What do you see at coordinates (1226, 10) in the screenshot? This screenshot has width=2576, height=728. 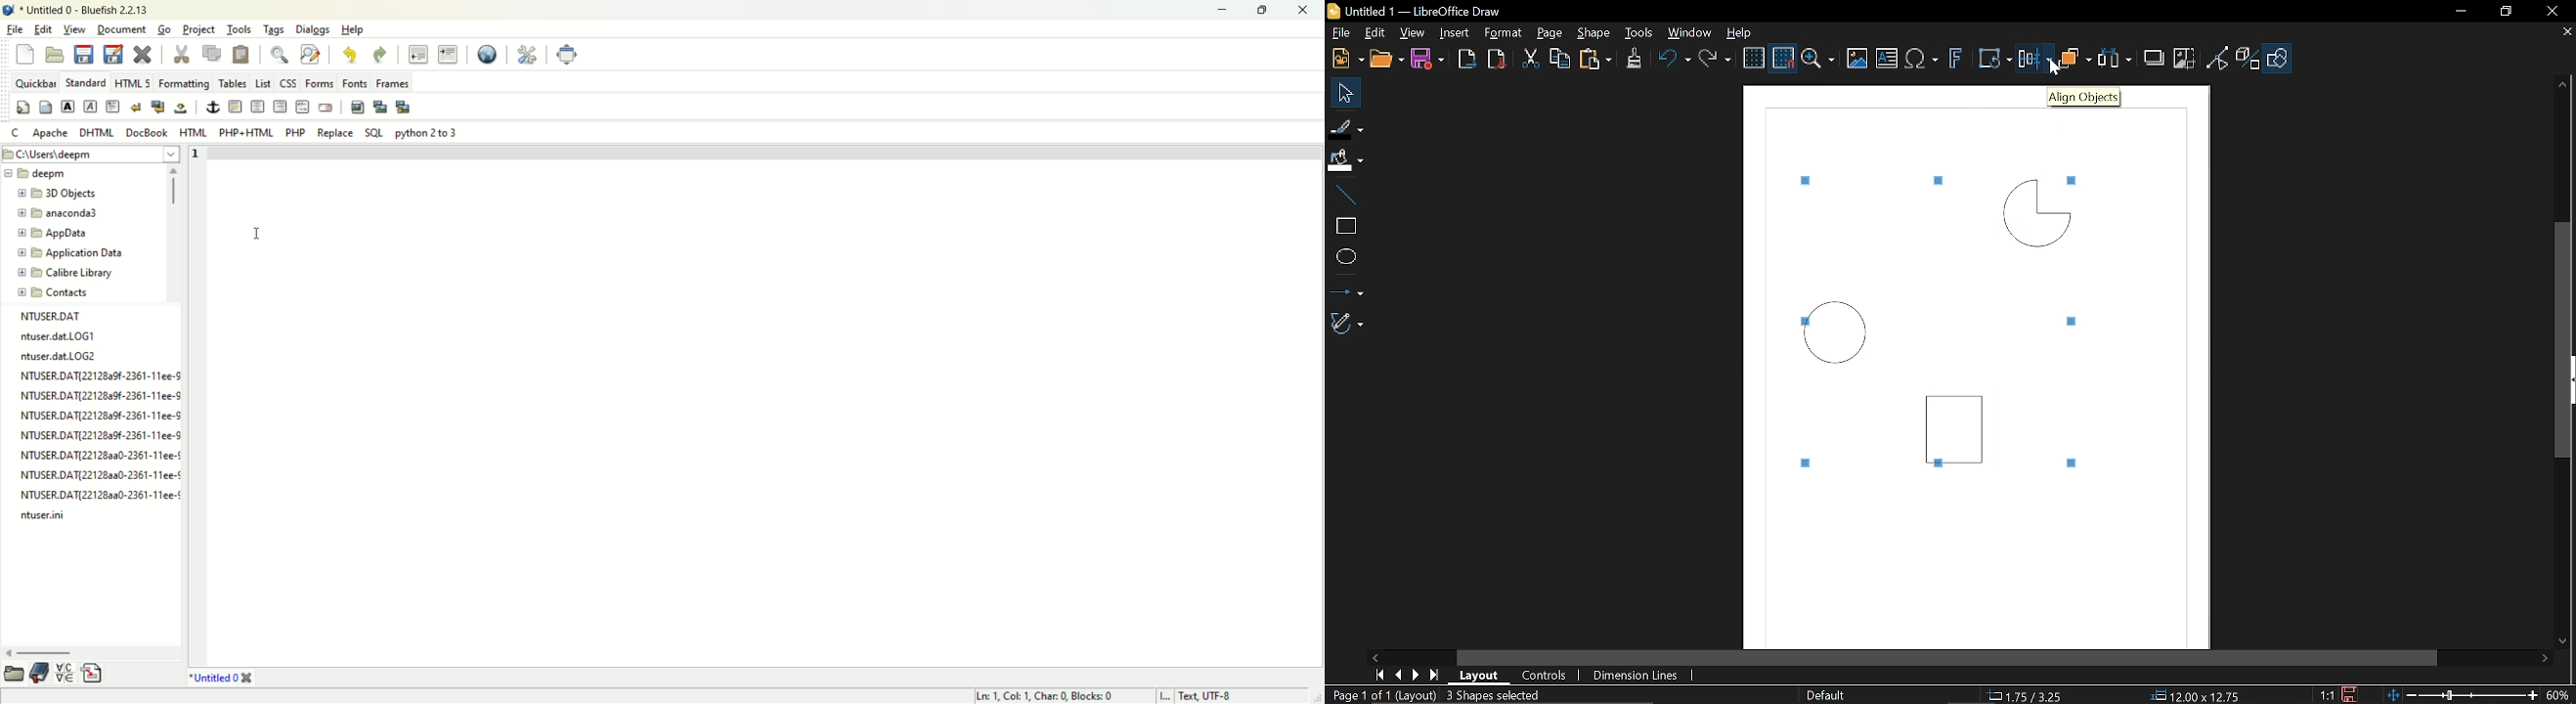 I see `minimize` at bounding box center [1226, 10].